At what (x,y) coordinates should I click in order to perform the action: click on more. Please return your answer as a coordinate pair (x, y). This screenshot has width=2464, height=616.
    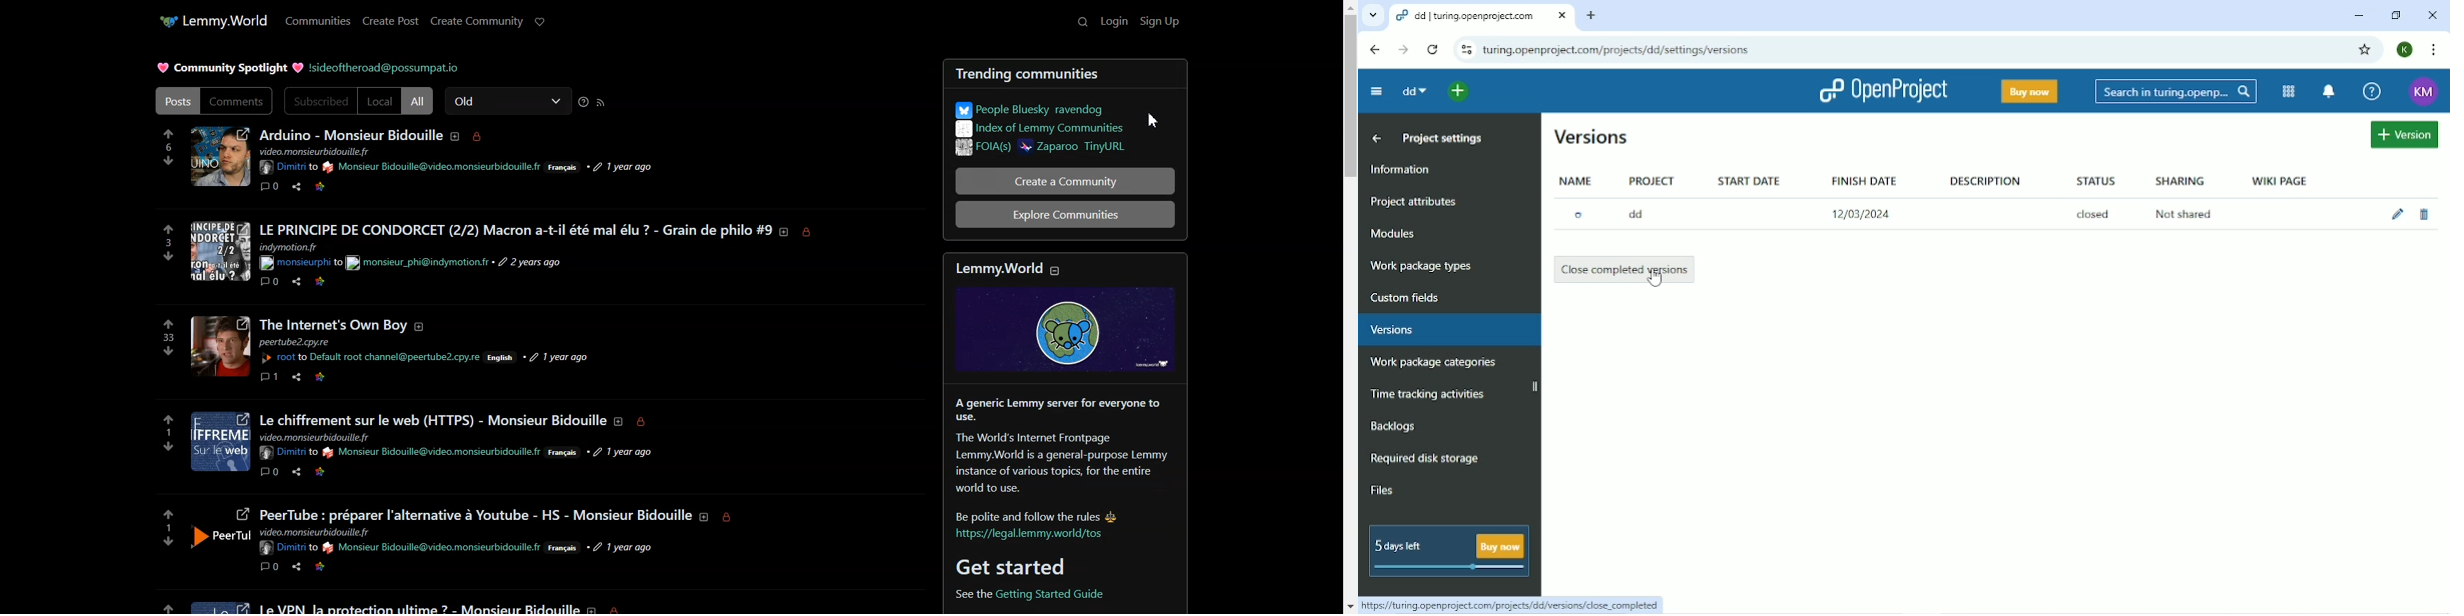
    Looking at the image, I should click on (407, 284).